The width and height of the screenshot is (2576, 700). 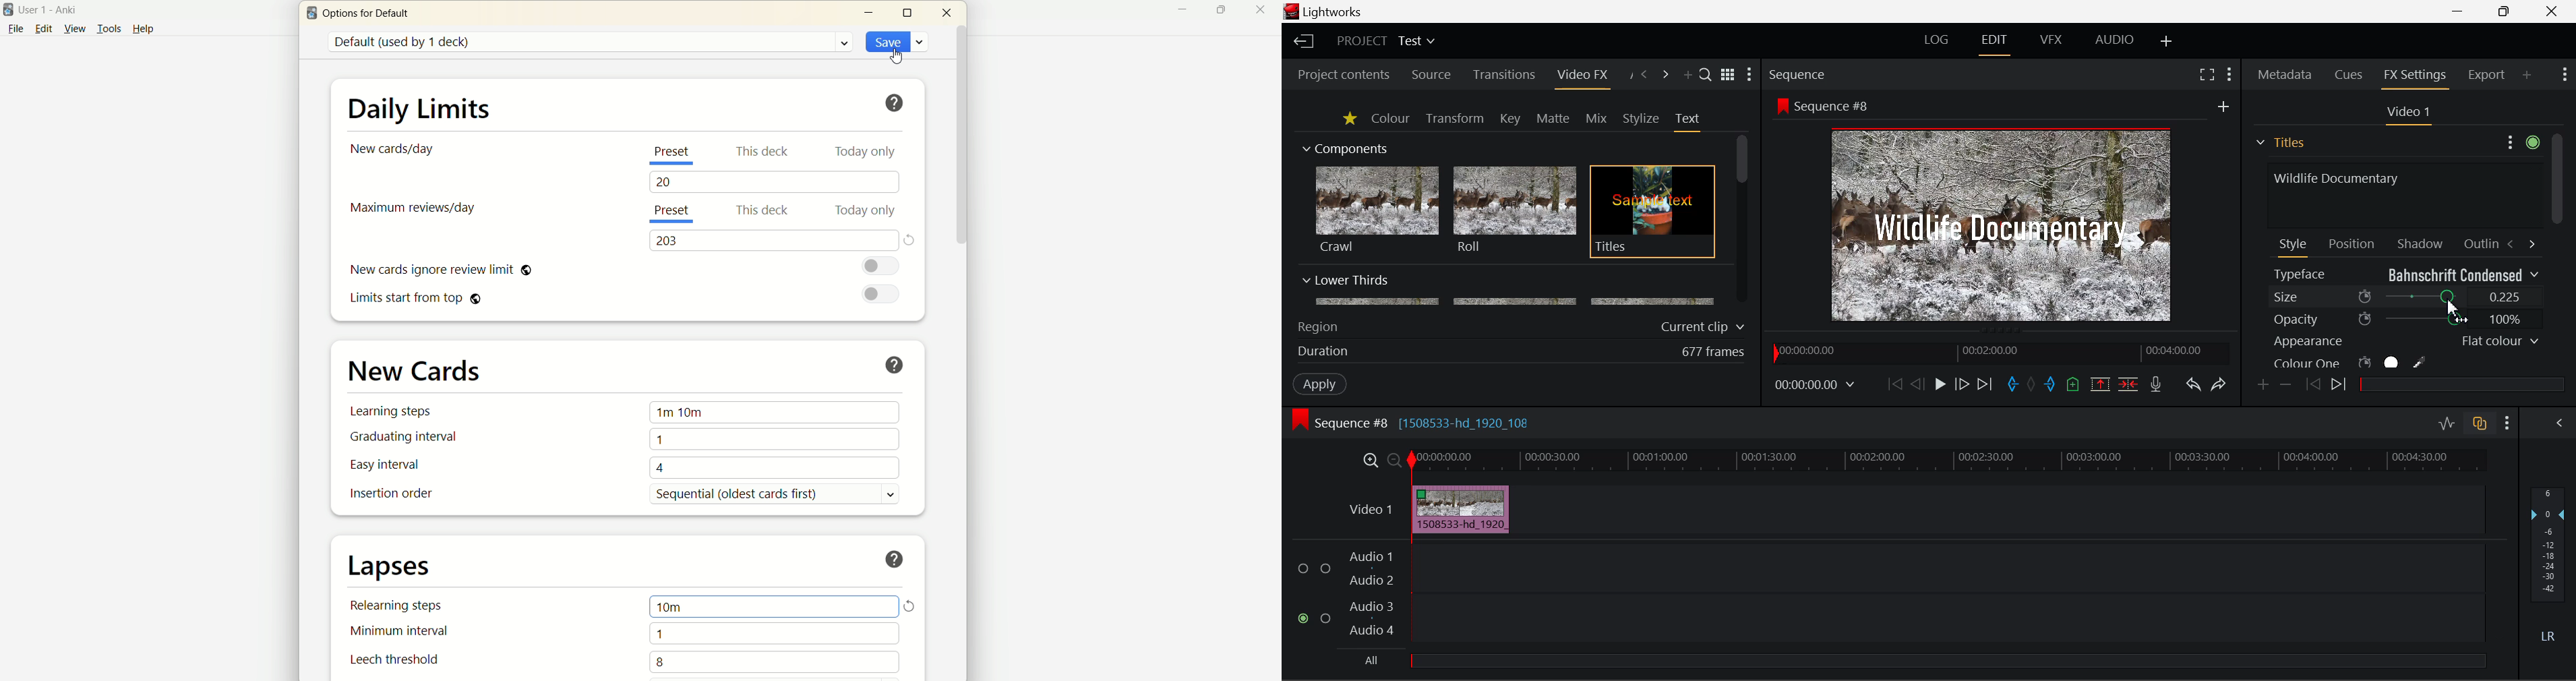 What do you see at coordinates (897, 559) in the screenshot?
I see `help` at bounding box center [897, 559].